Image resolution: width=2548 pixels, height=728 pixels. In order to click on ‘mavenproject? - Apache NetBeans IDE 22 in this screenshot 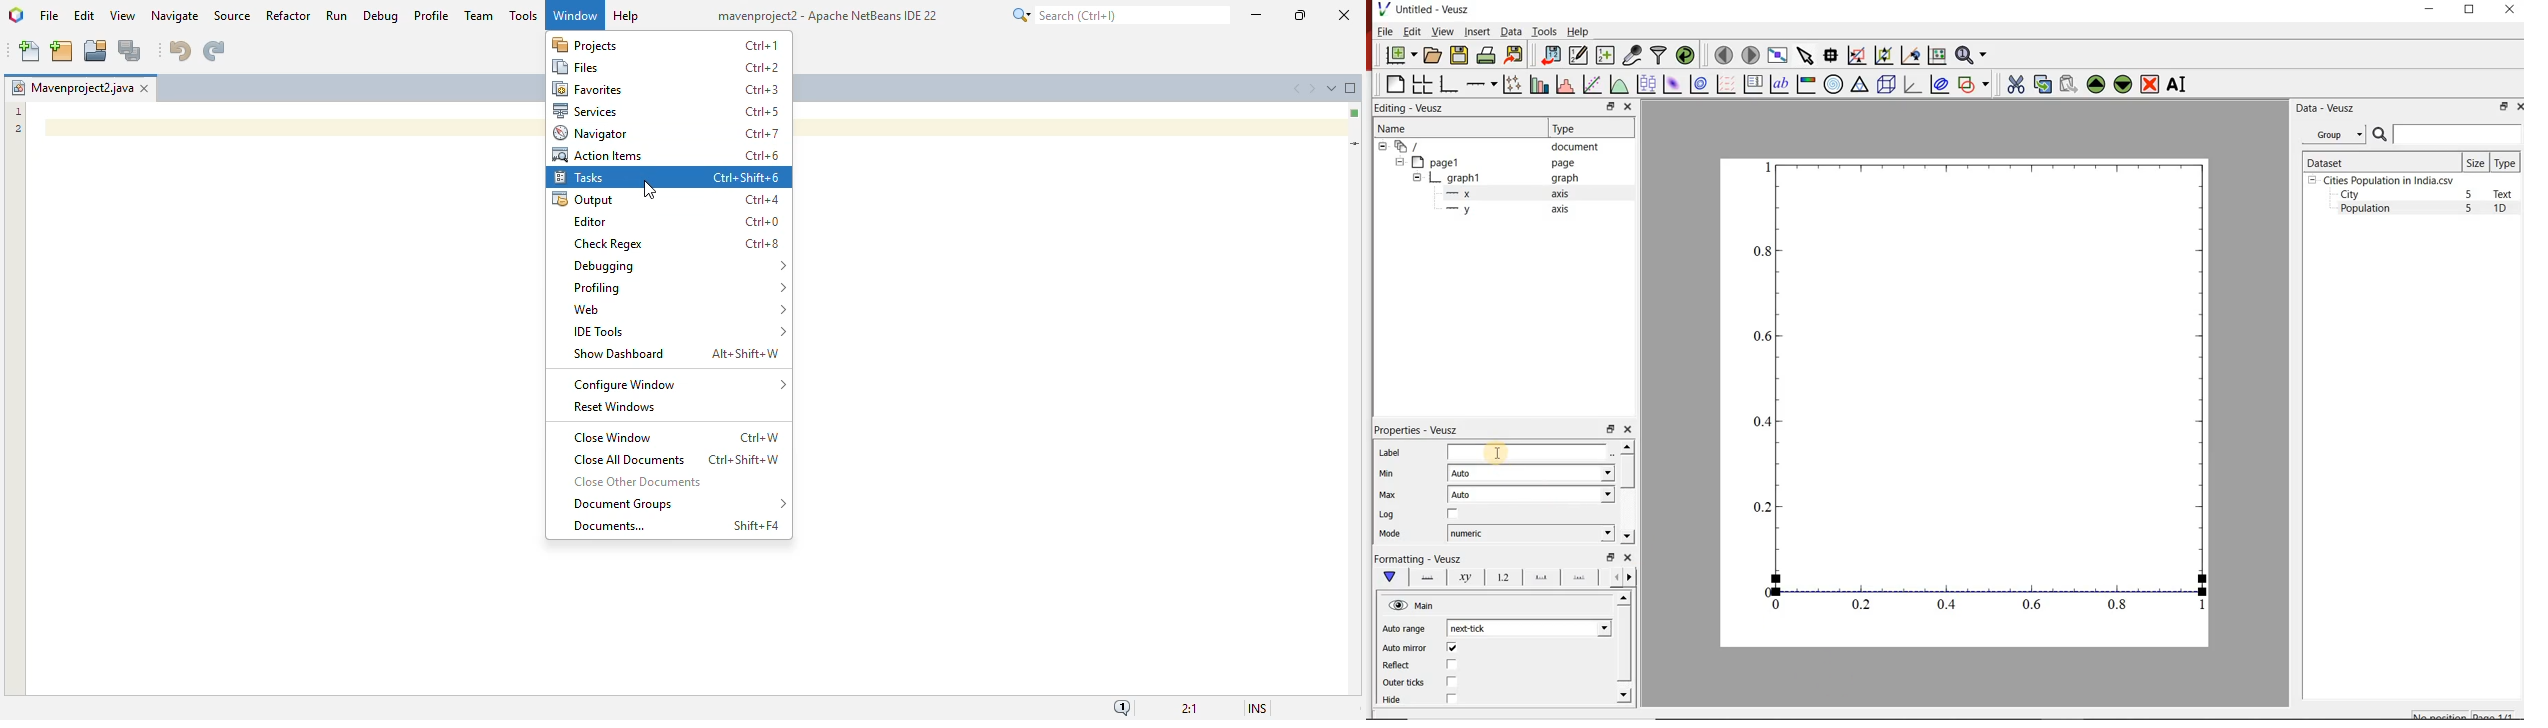, I will do `click(822, 15)`.